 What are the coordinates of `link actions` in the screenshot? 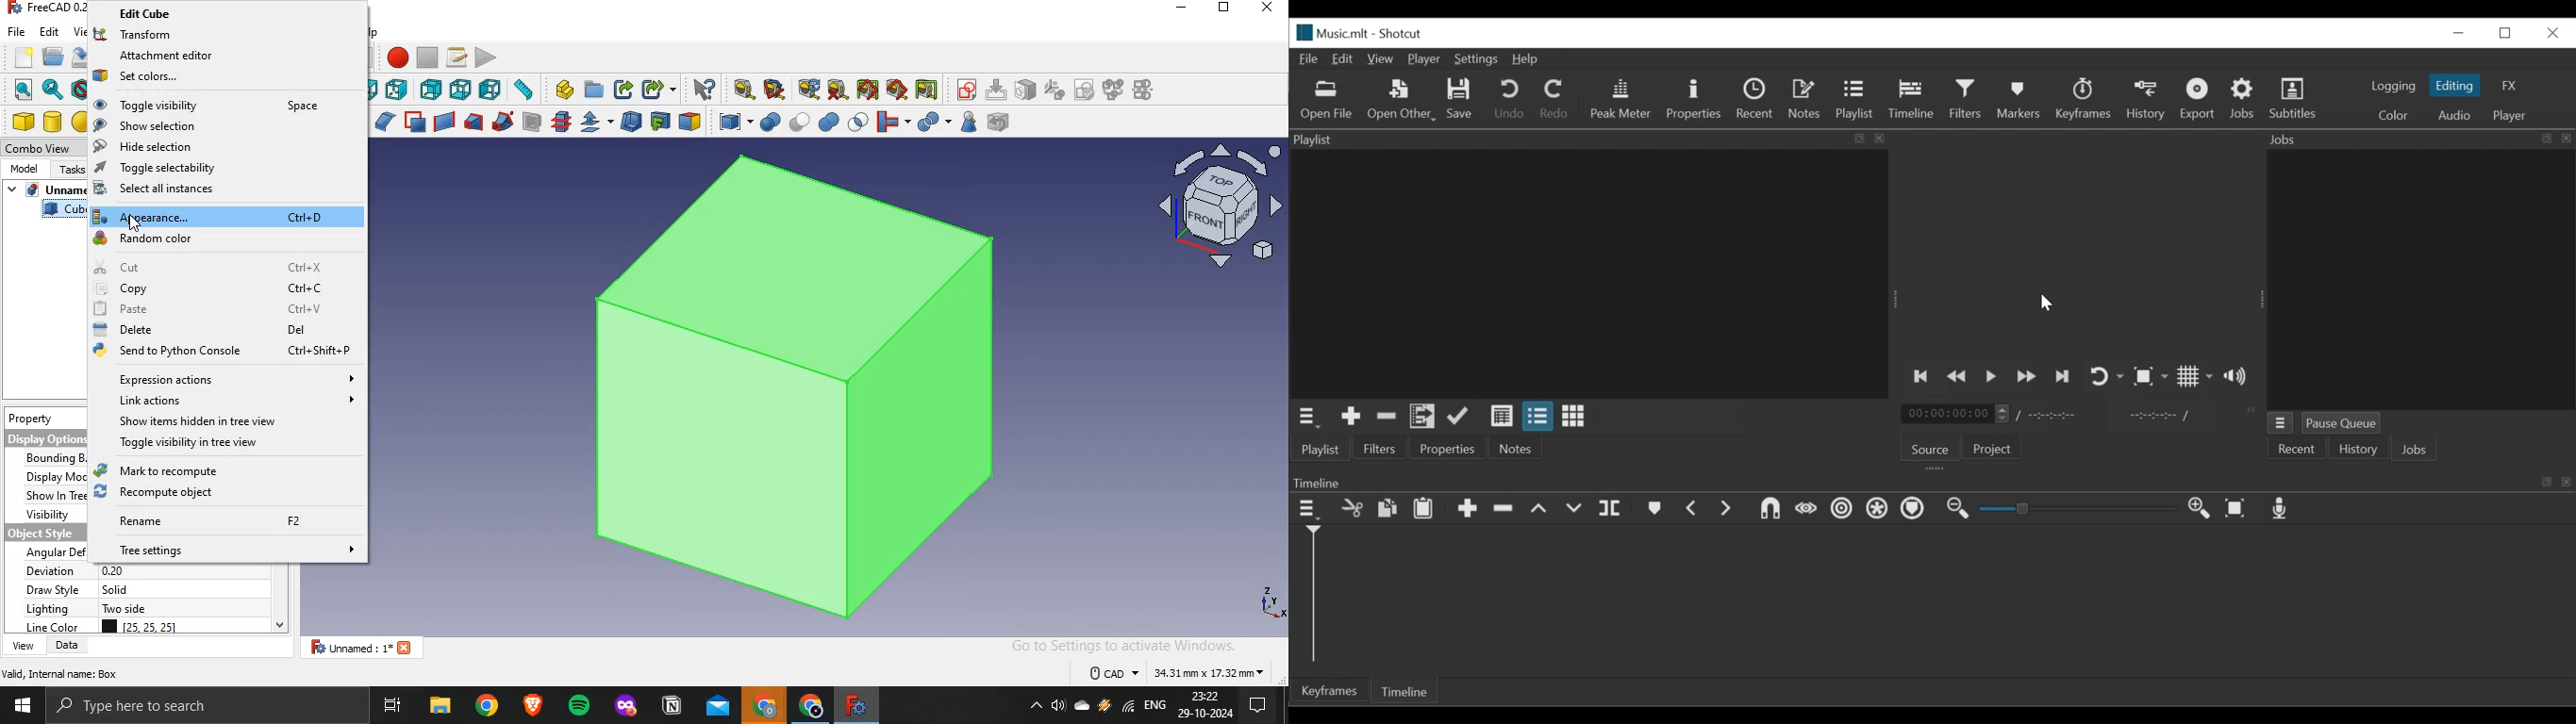 It's located at (226, 400).